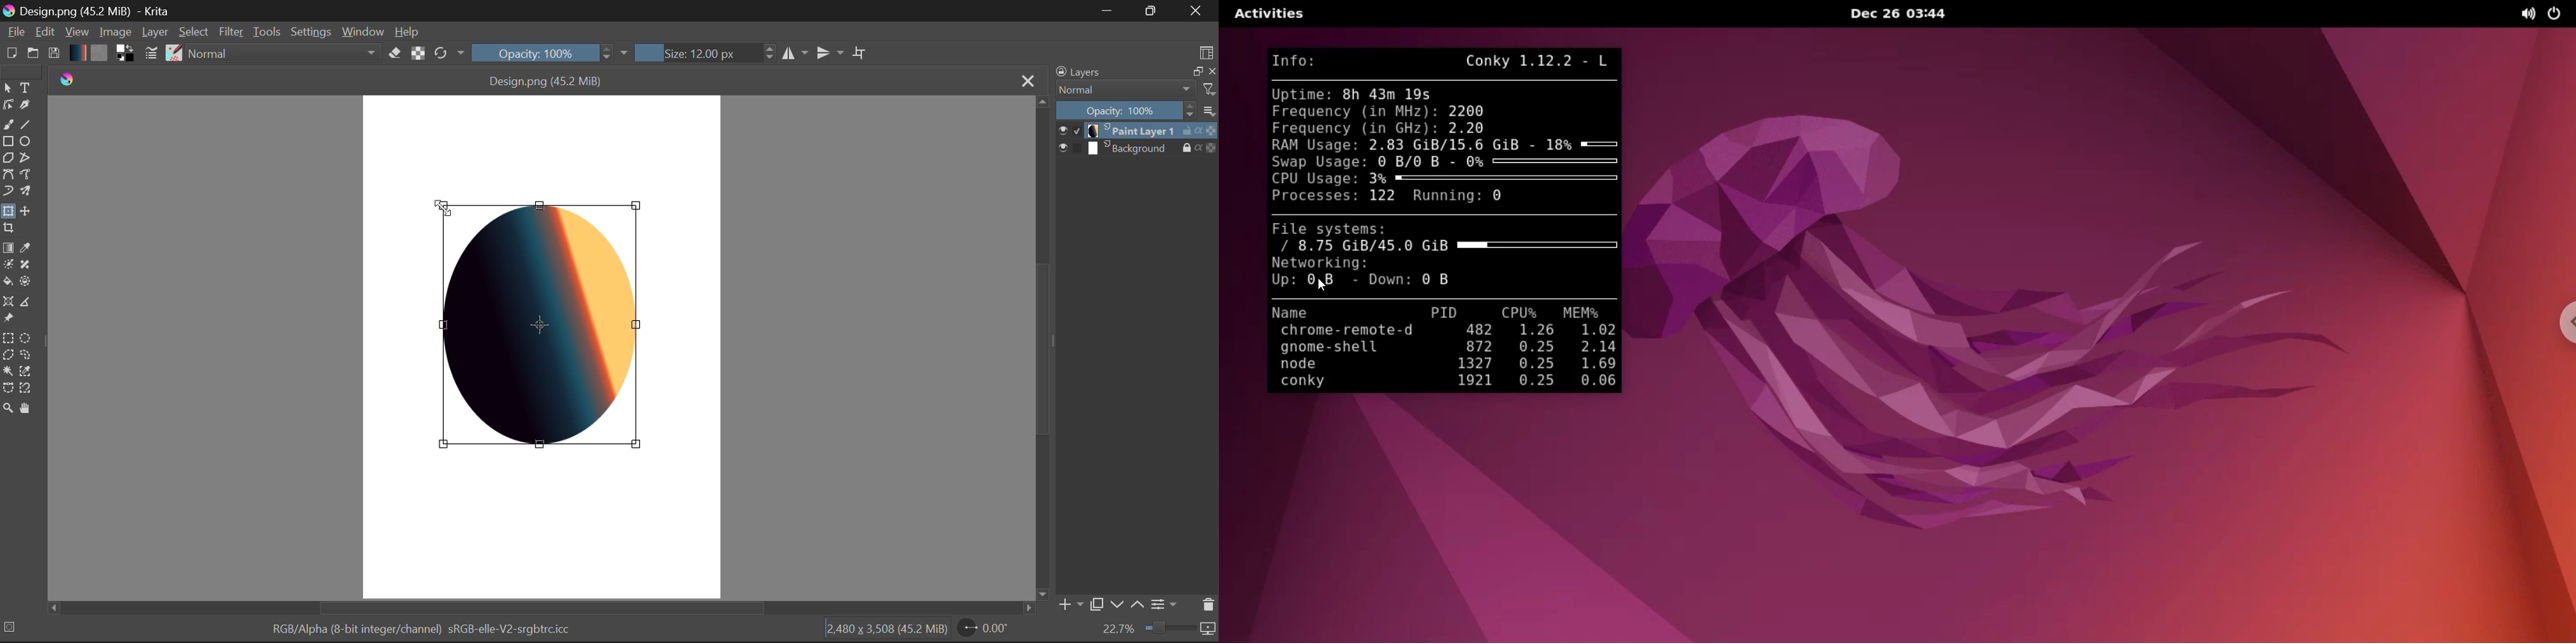 Image resolution: width=2576 pixels, height=644 pixels. I want to click on Reference Image, so click(8, 319).